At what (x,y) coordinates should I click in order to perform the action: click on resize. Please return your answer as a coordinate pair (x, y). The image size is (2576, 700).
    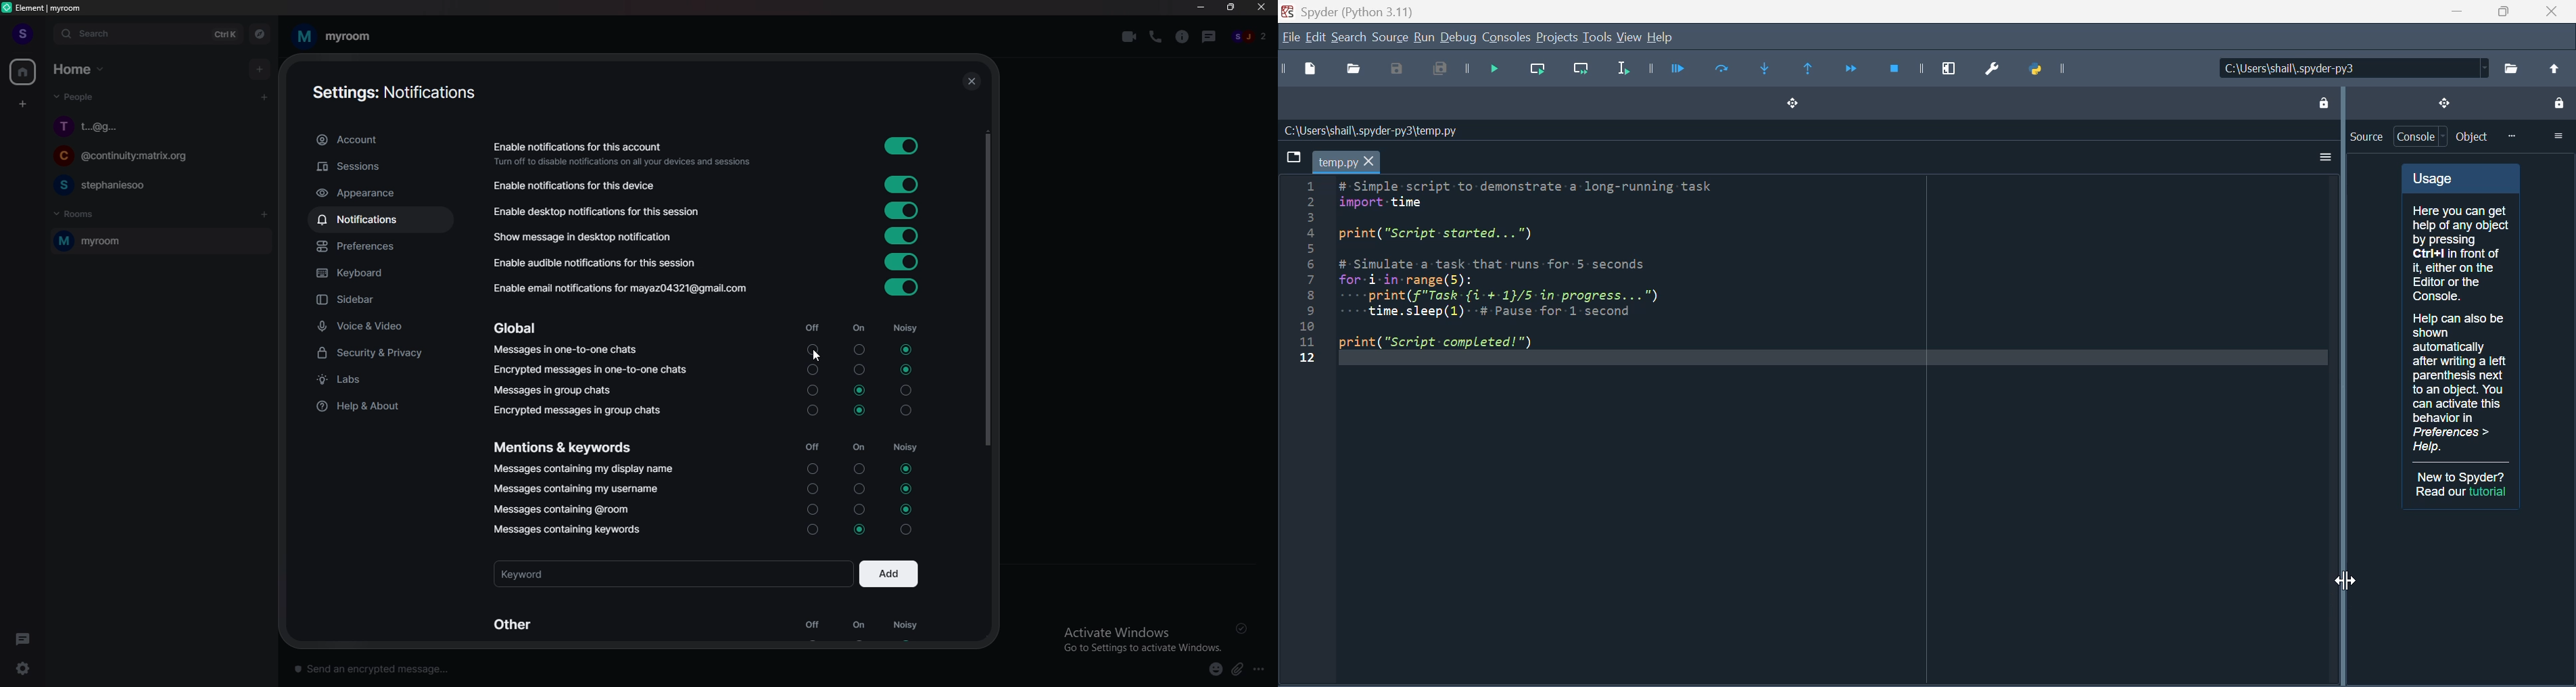
    Looking at the image, I should click on (1231, 8).